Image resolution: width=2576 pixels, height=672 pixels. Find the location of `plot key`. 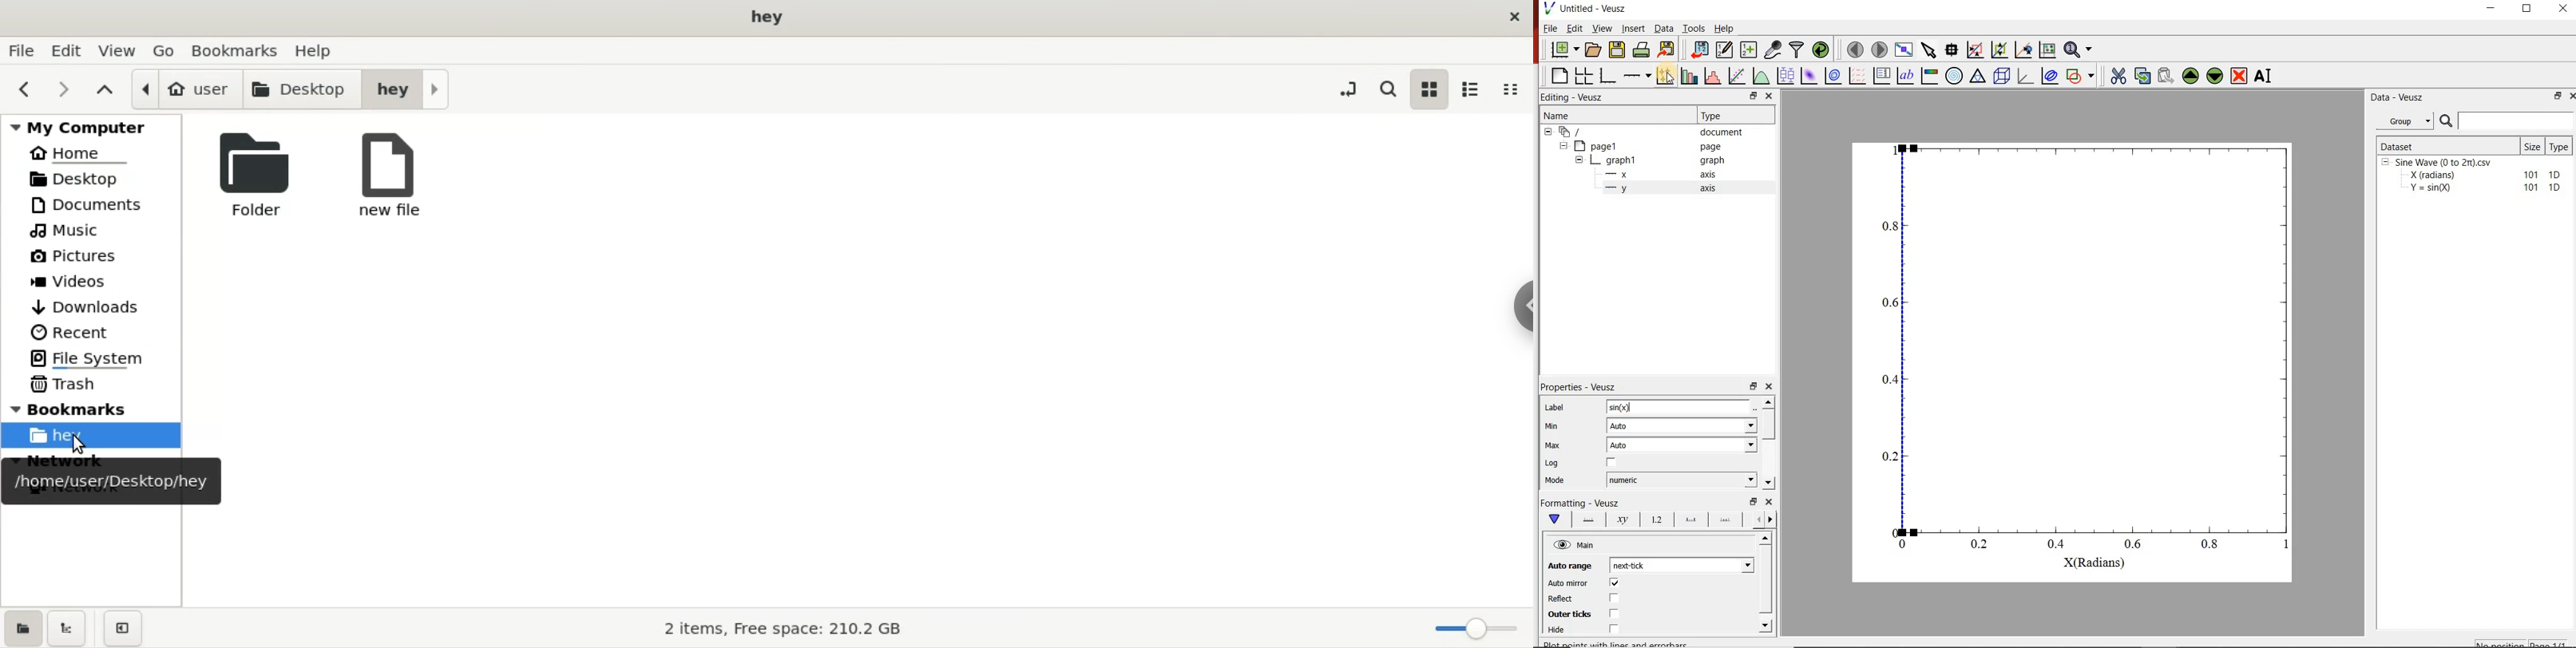

plot key is located at coordinates (1883, 75).